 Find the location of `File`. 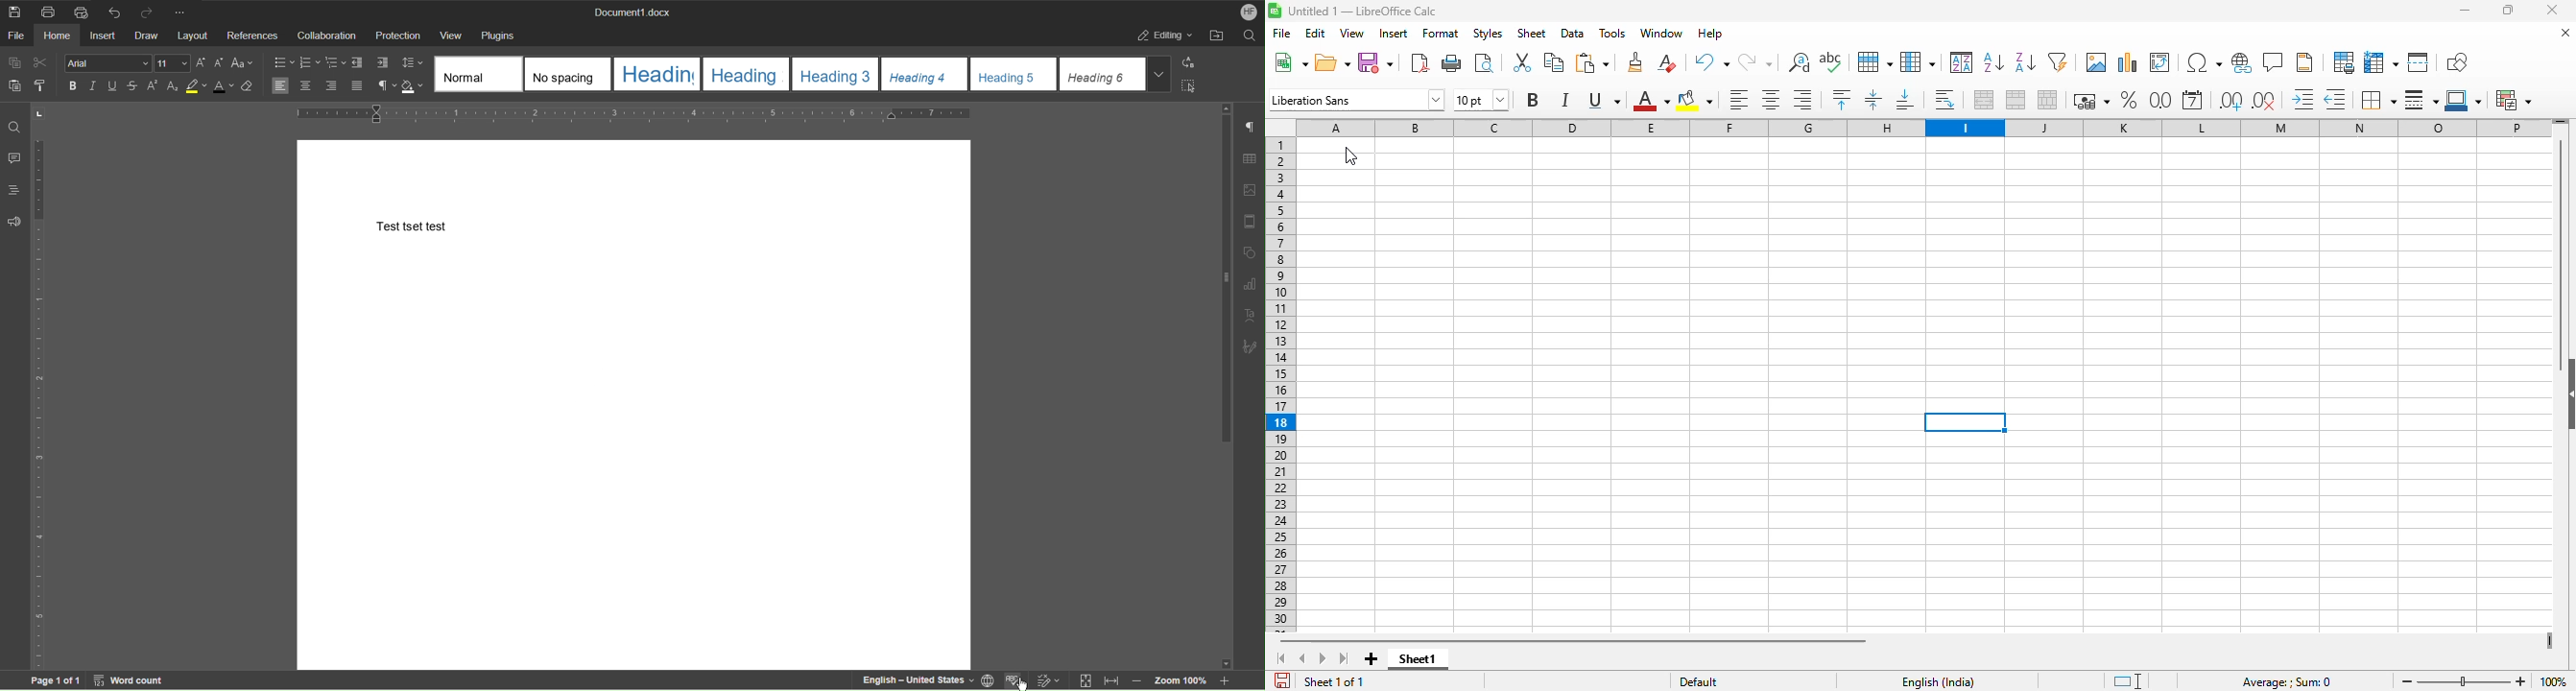

File is located at coordinates (17, 35).